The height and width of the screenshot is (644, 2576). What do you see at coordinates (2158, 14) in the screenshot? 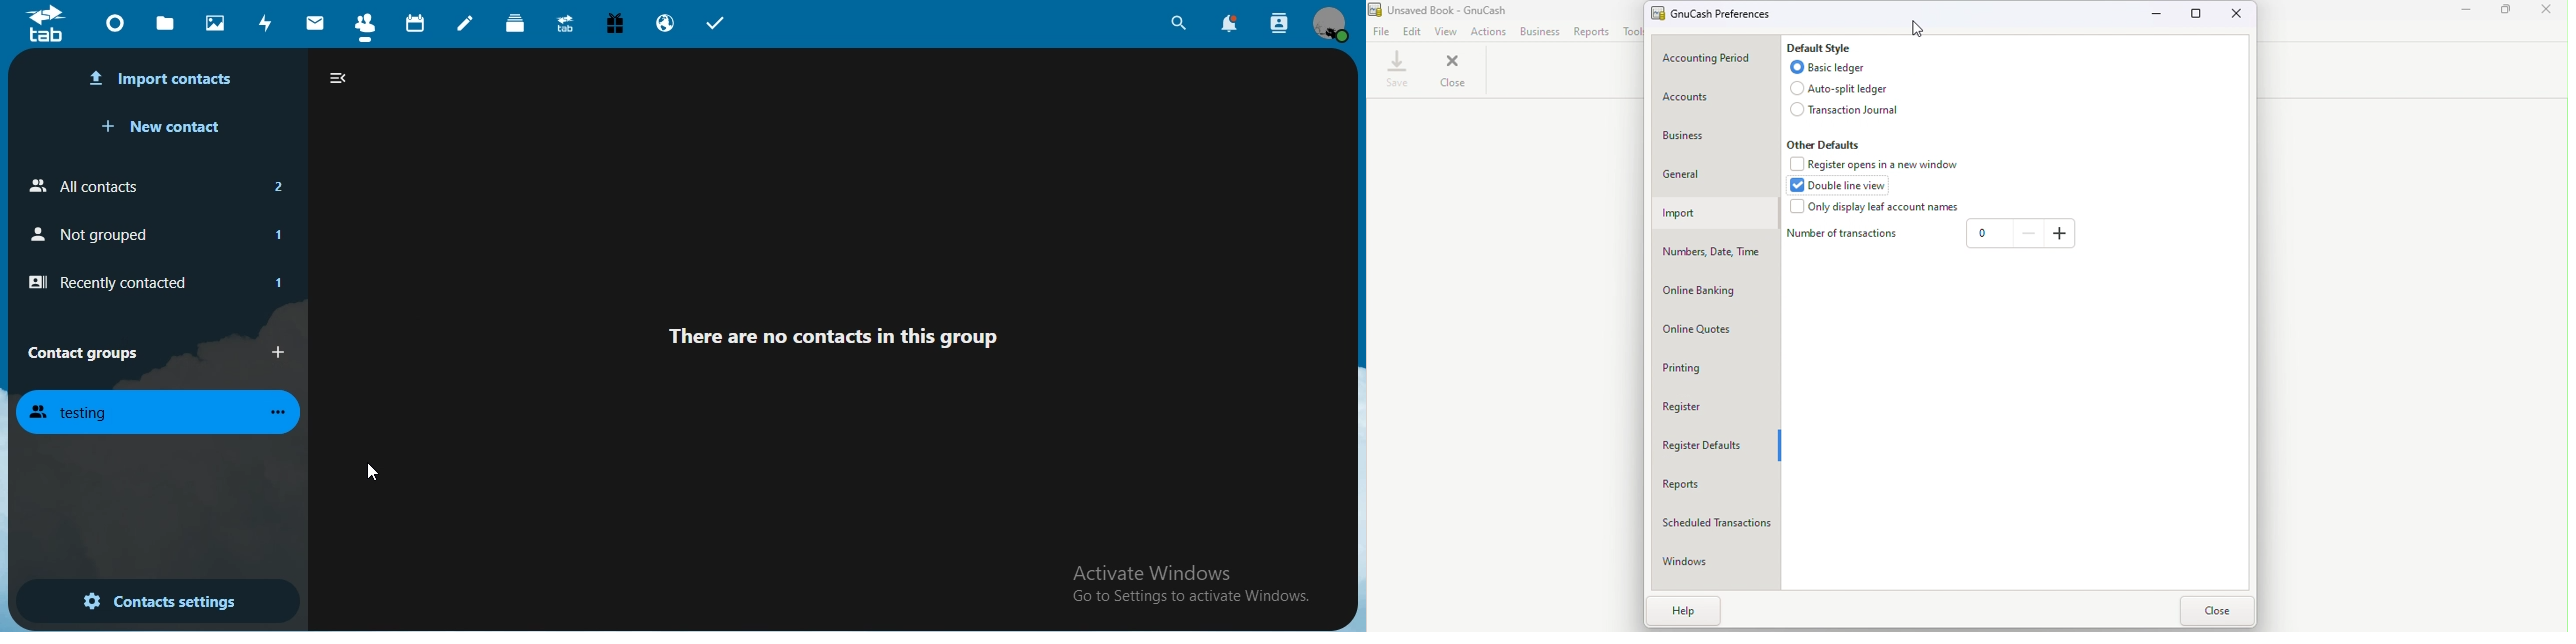
I see `Minimize` at bounding box center [2158, 14].